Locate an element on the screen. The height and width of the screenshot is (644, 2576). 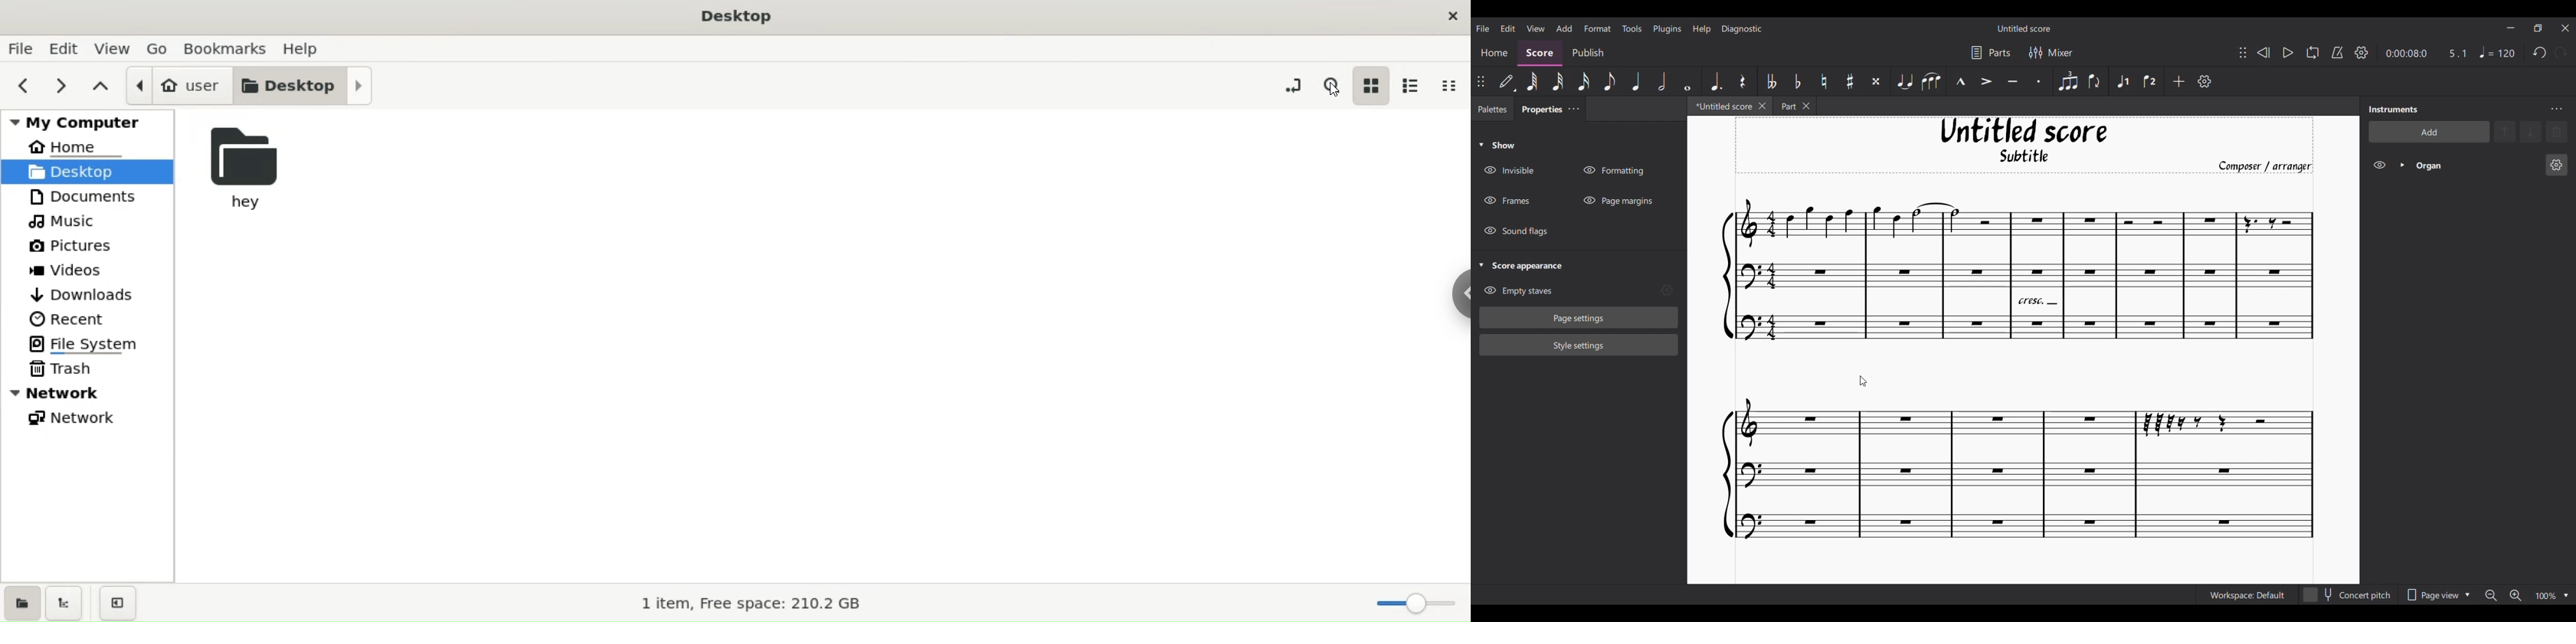
Redo is located at coordinates (2561, 52).